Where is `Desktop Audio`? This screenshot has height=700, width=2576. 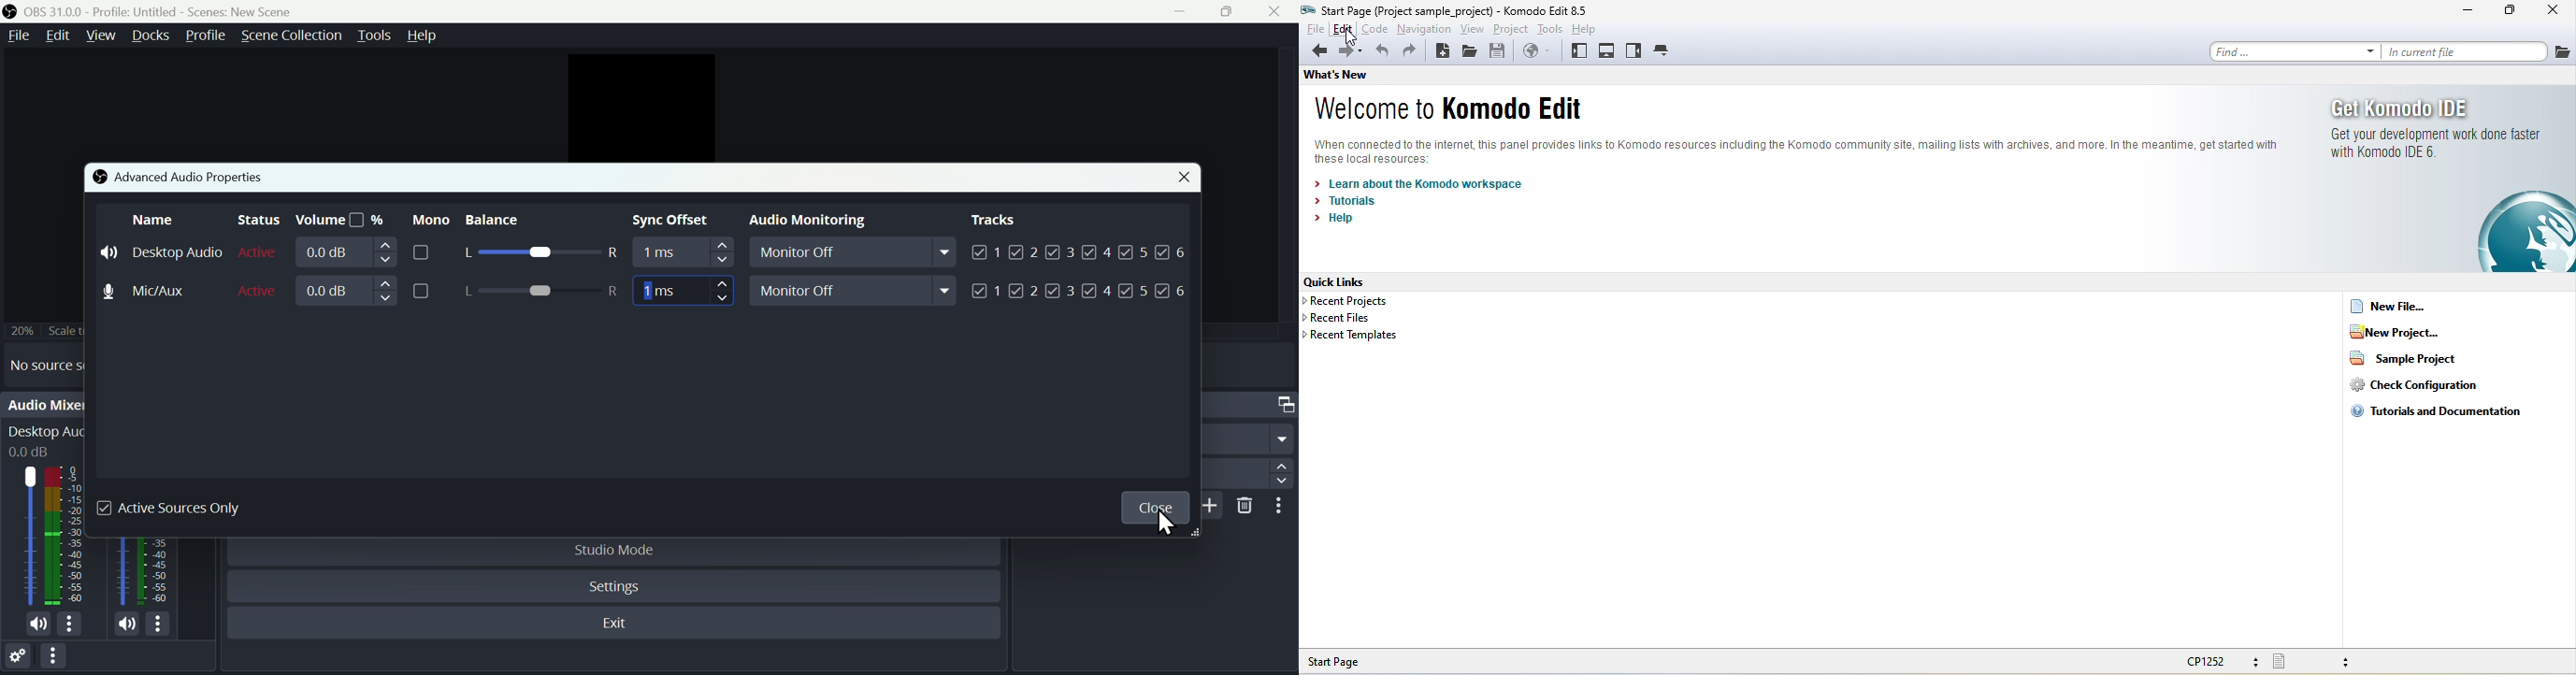 Desktop Audio is located at coordinates (67, 536).